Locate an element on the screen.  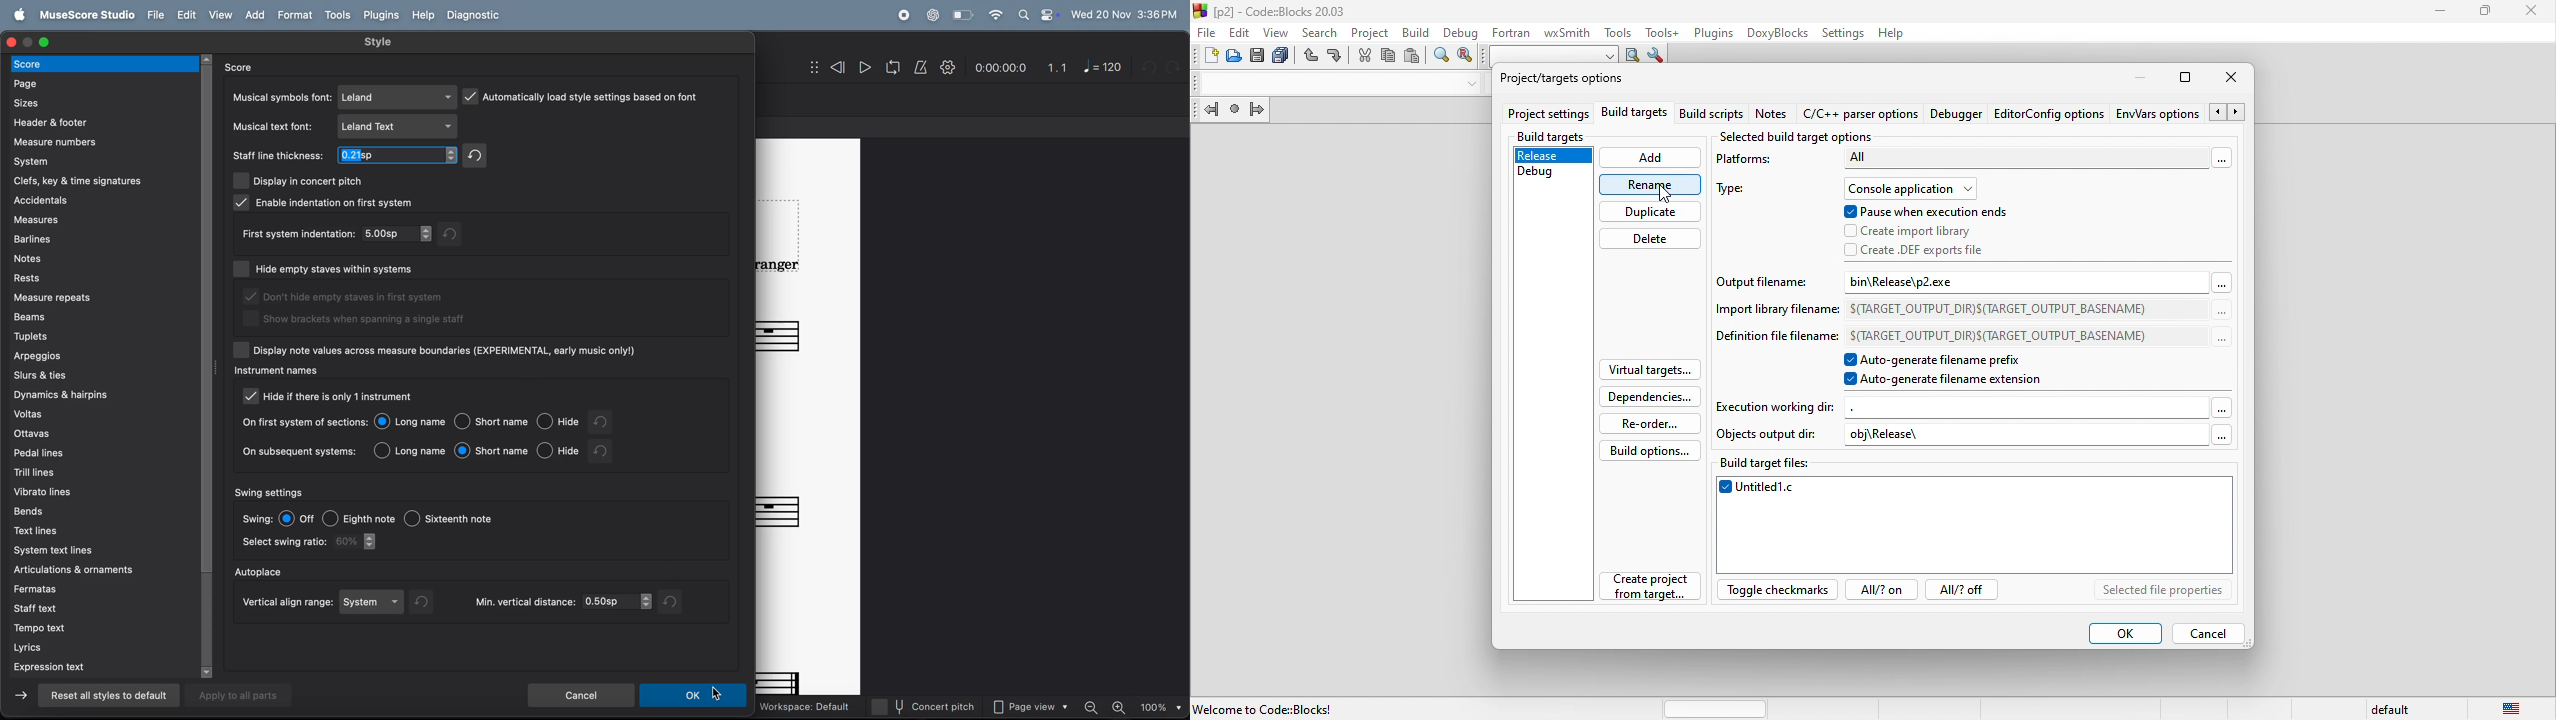
pause when execution ends is located at coordinates (1926, 212).